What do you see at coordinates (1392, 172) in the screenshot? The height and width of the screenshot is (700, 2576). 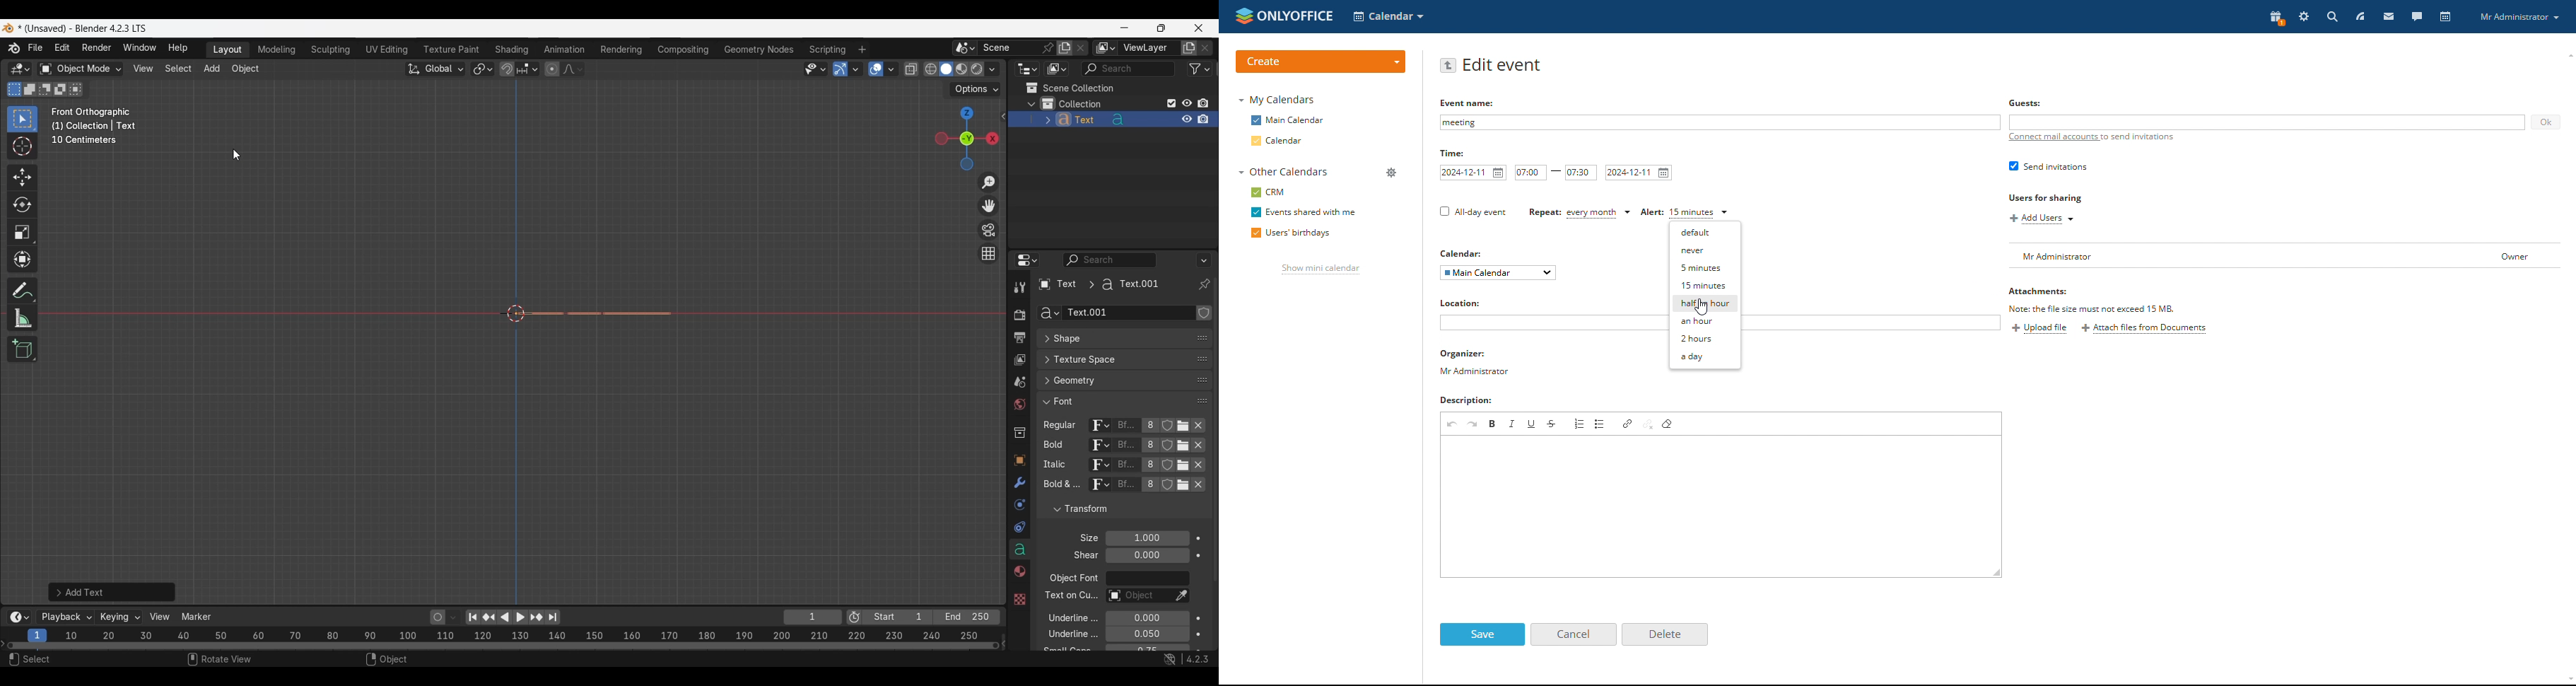 I see `manage` at bounding box center [1392, 172].